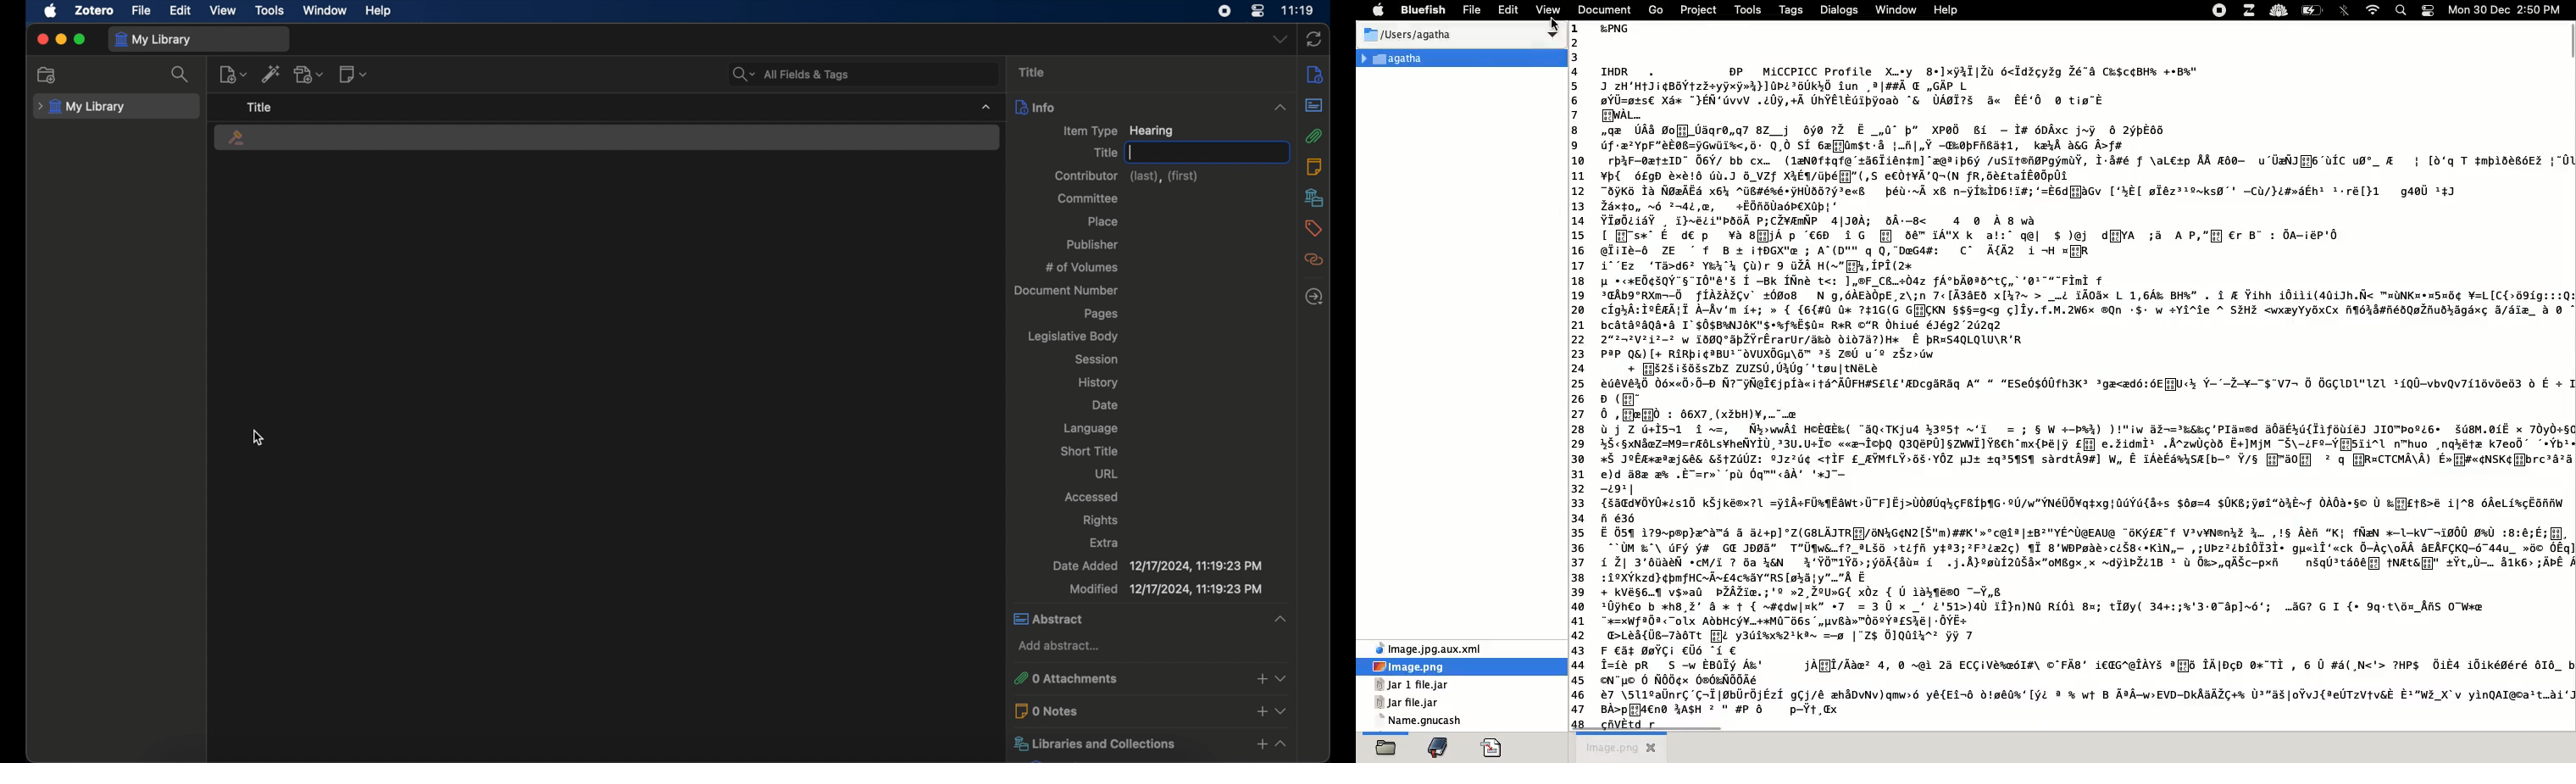 The image size is (2576, 784). Describe the element at coordinates (1655, 9) in the screenshot. I see `go` at that location.